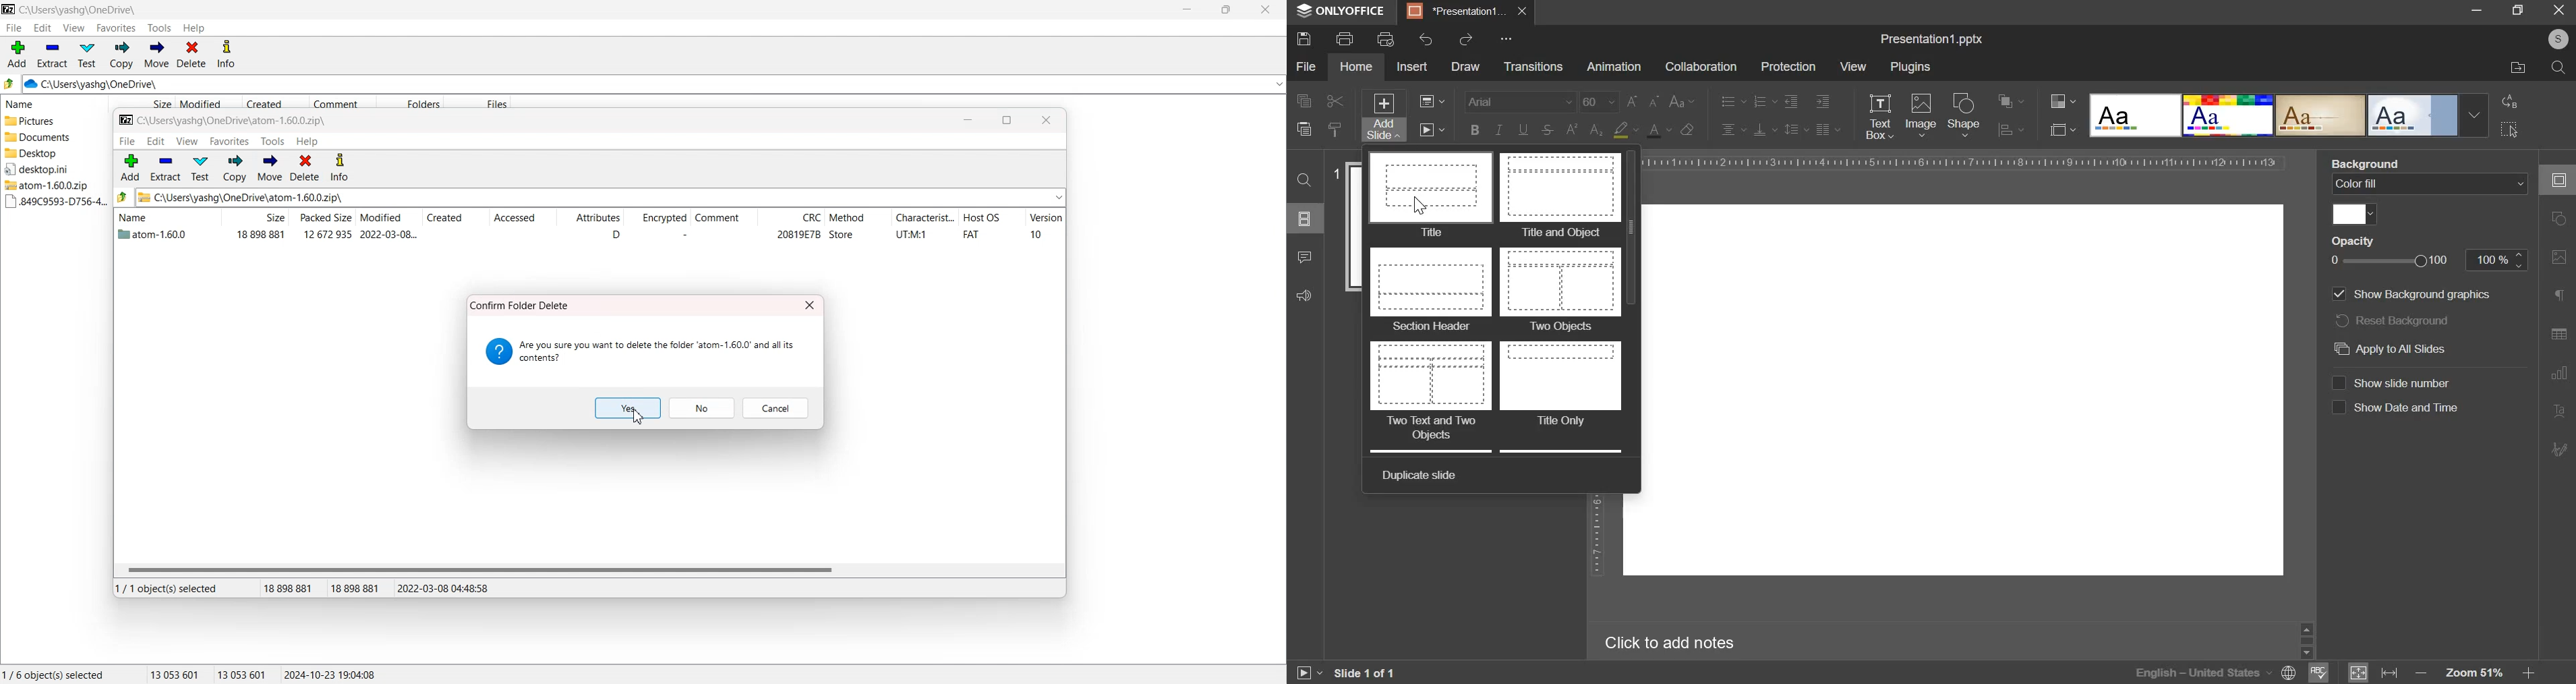 This screenshot has width=2576, height=700. I want to click on change case, so click(1682, 100).